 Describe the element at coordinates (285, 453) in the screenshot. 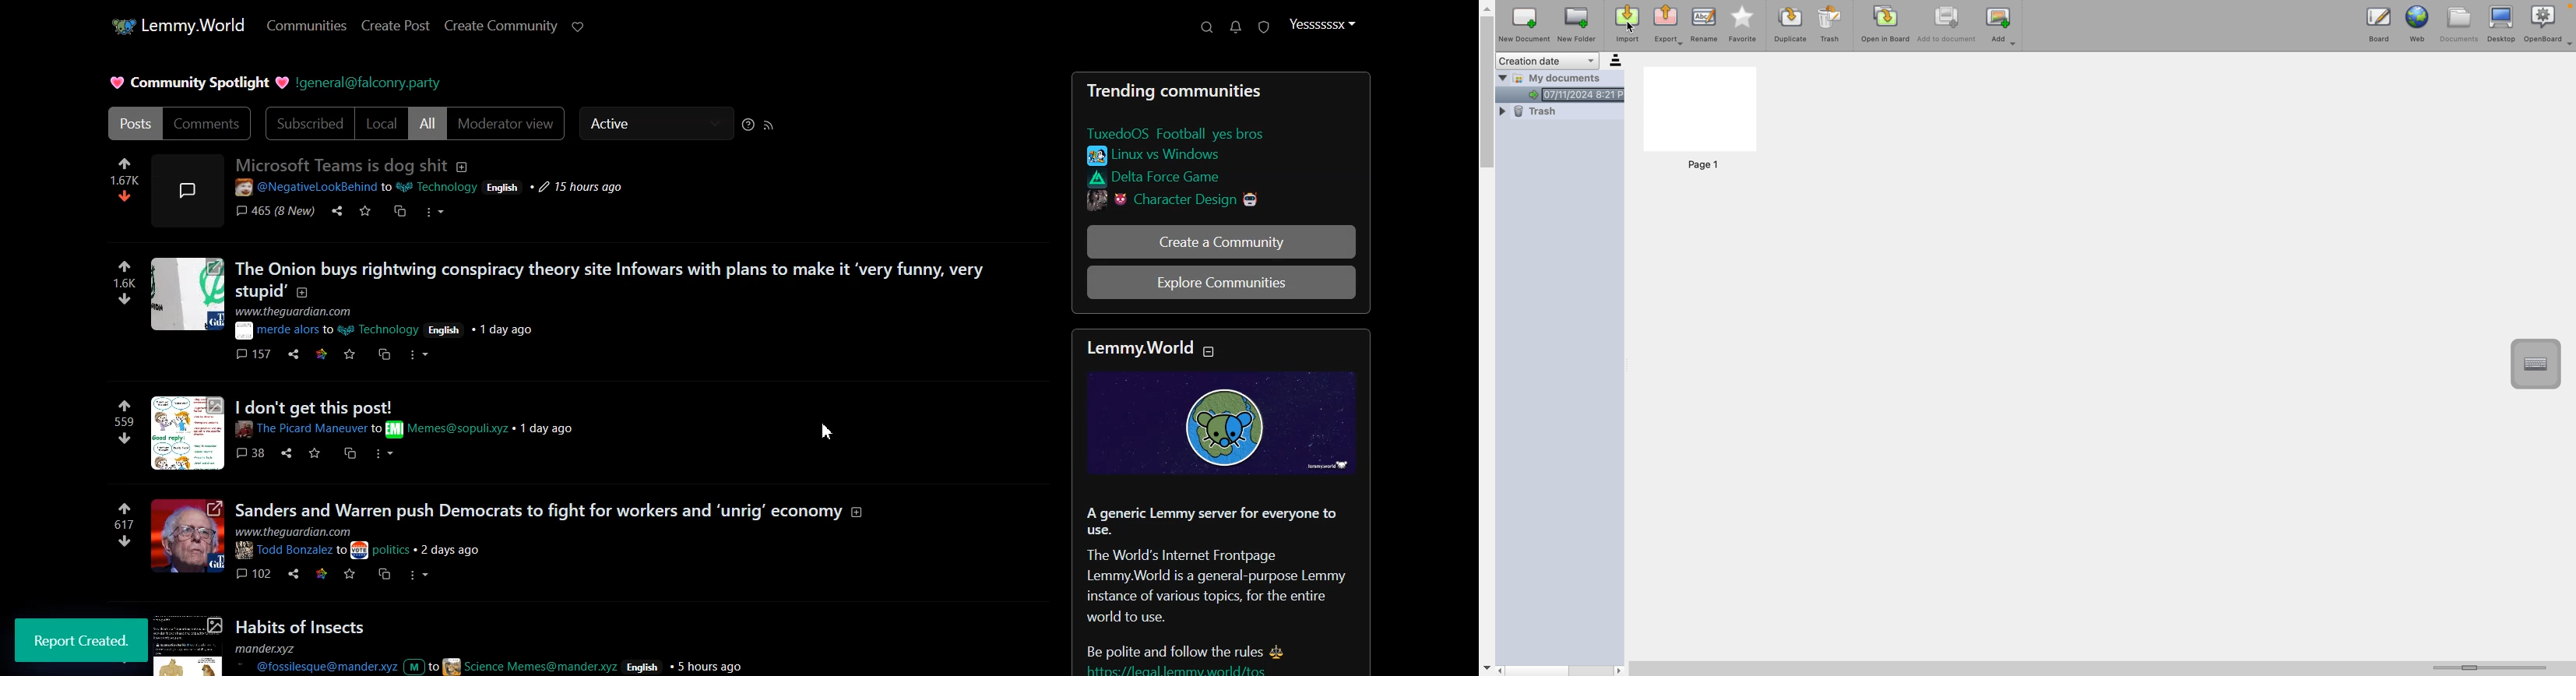

I see `share` at that location.